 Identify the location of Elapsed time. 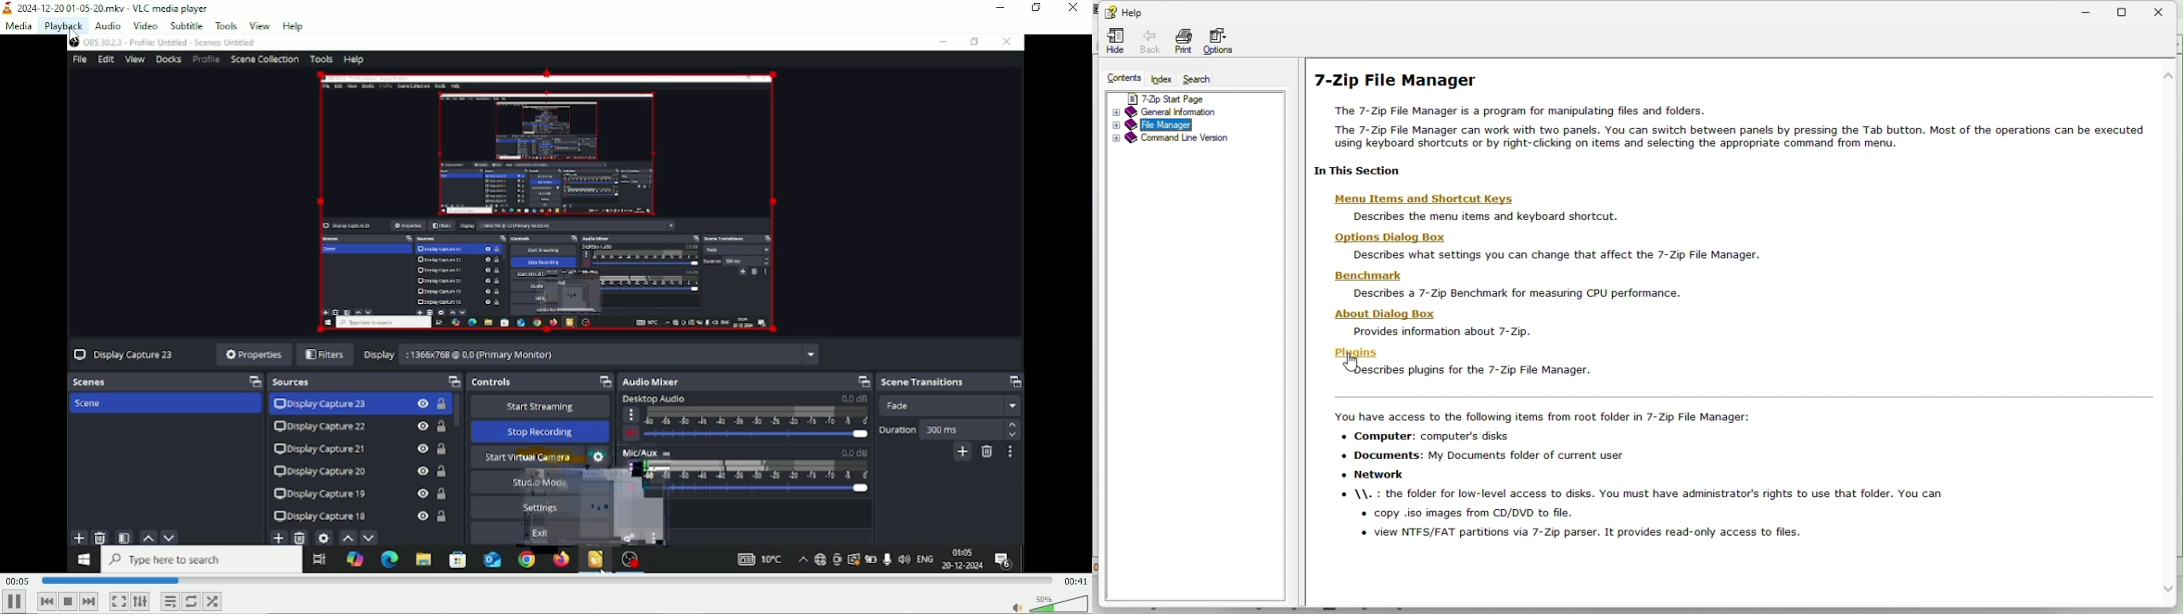
(18, 579).